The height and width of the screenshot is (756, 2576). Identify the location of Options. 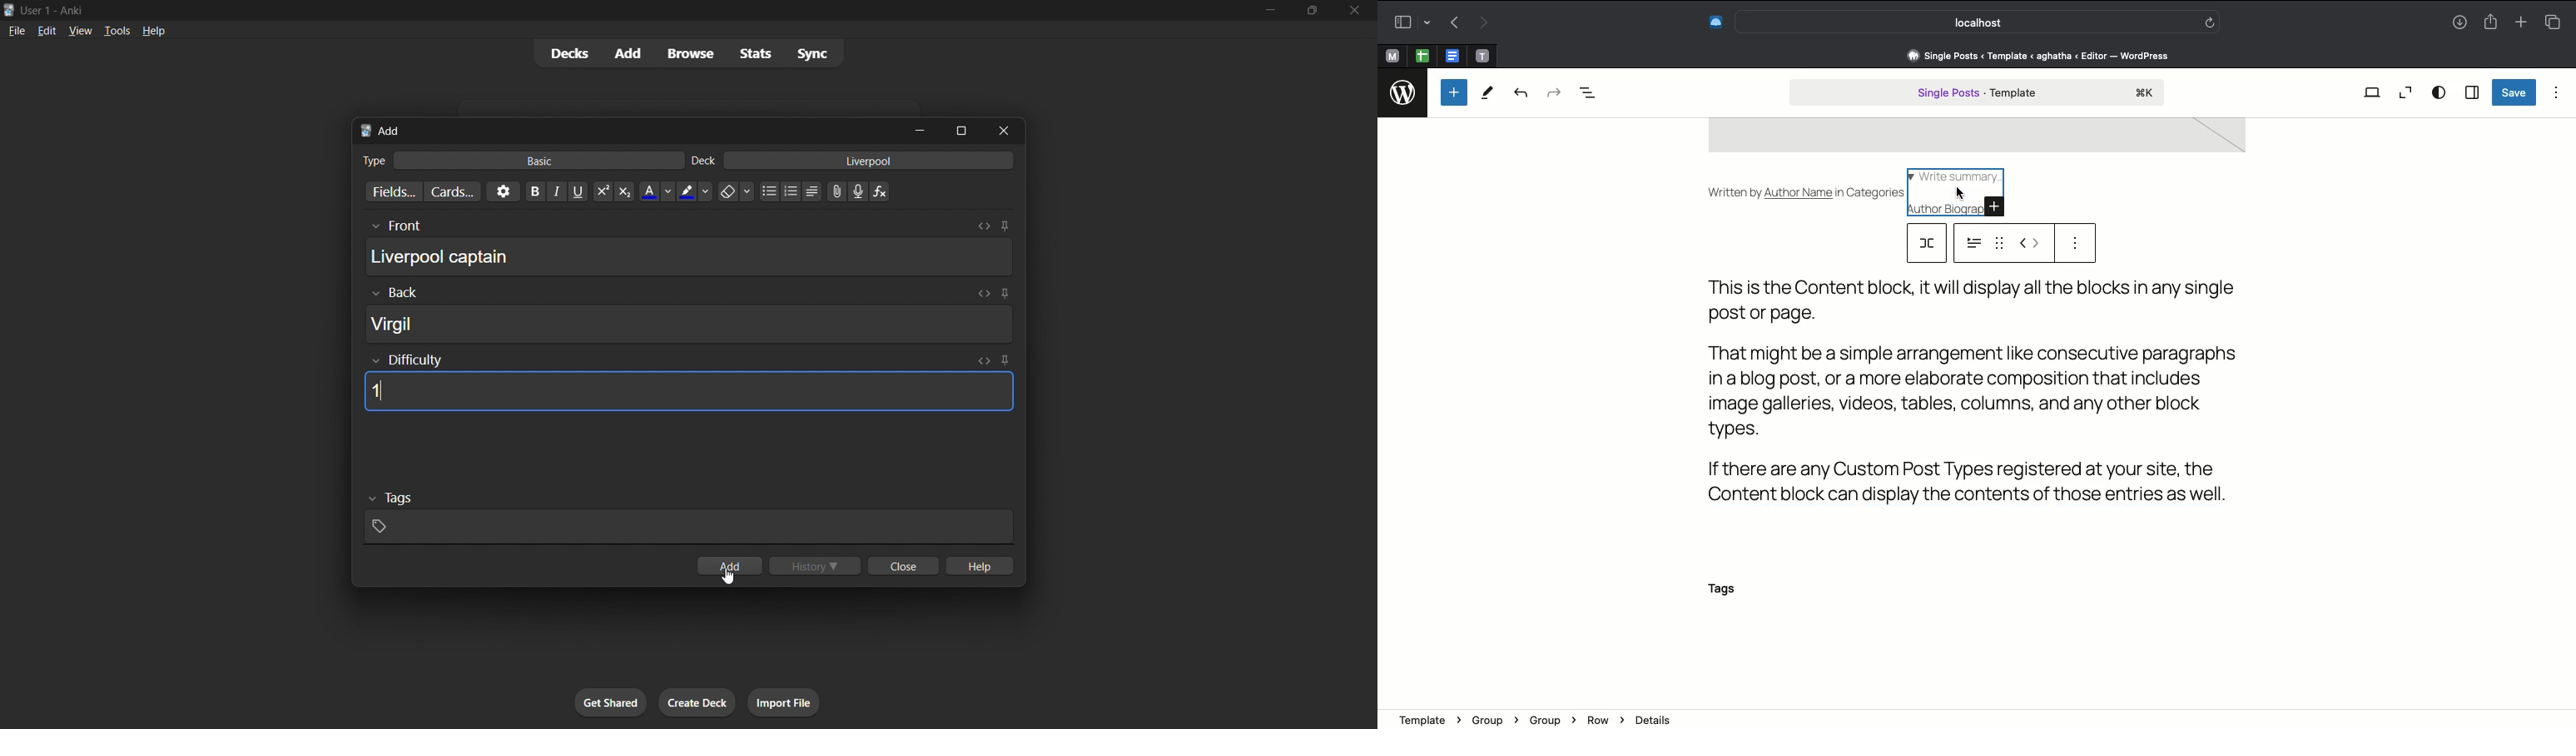
(2556, 92).